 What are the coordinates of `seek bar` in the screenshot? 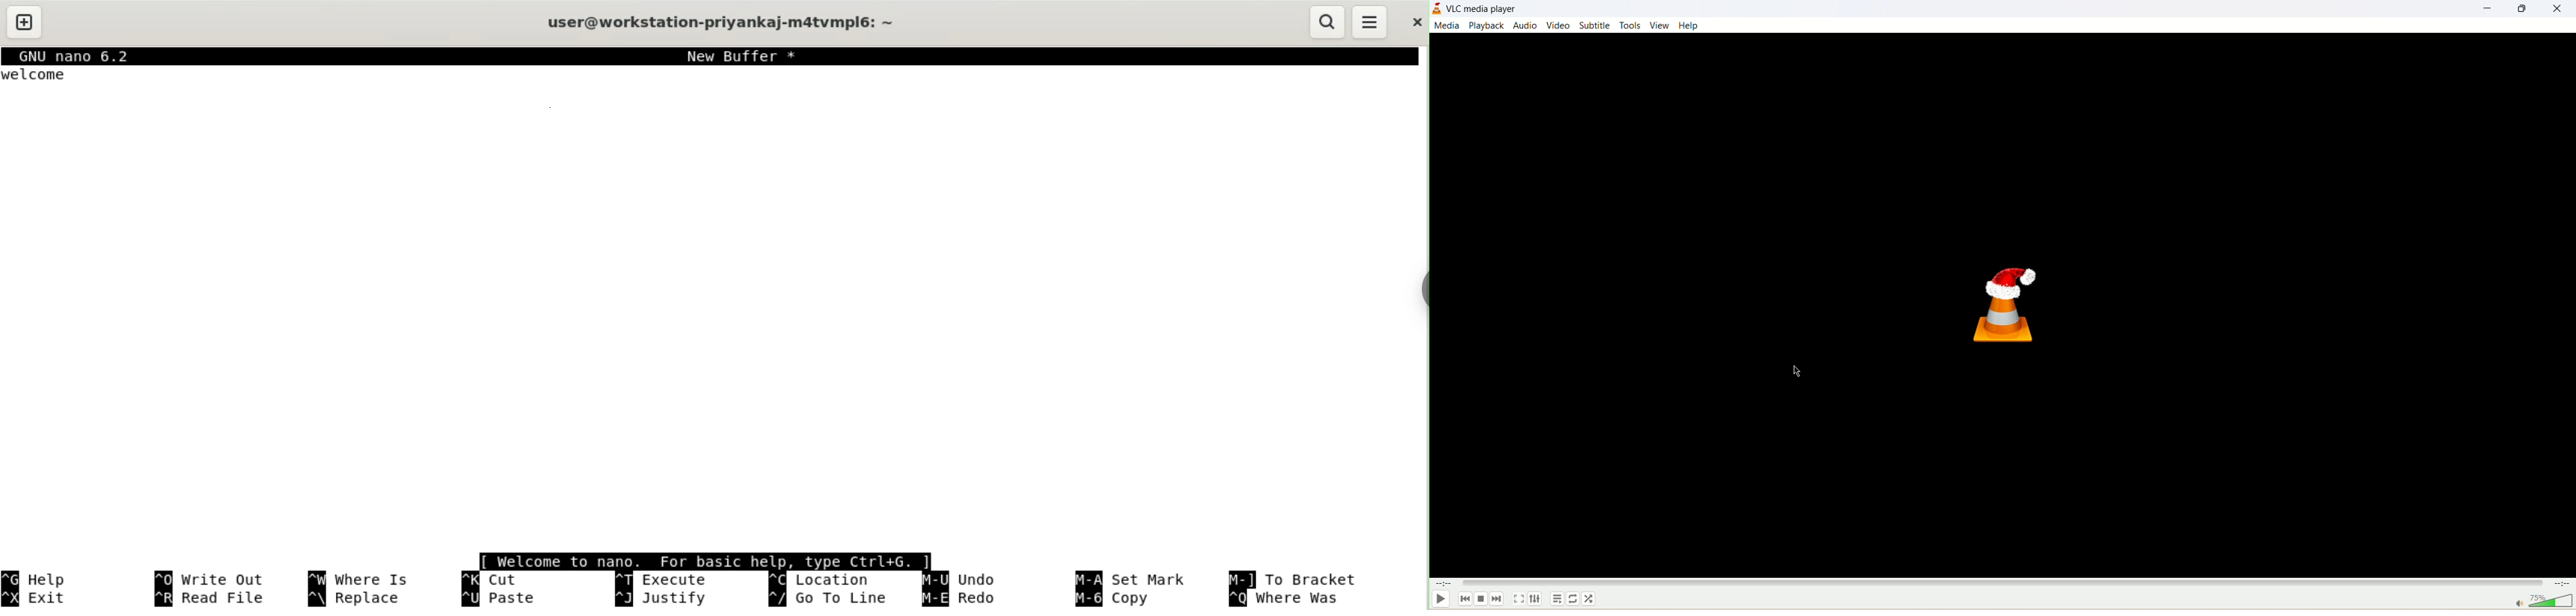 It's located at (2003, 583).